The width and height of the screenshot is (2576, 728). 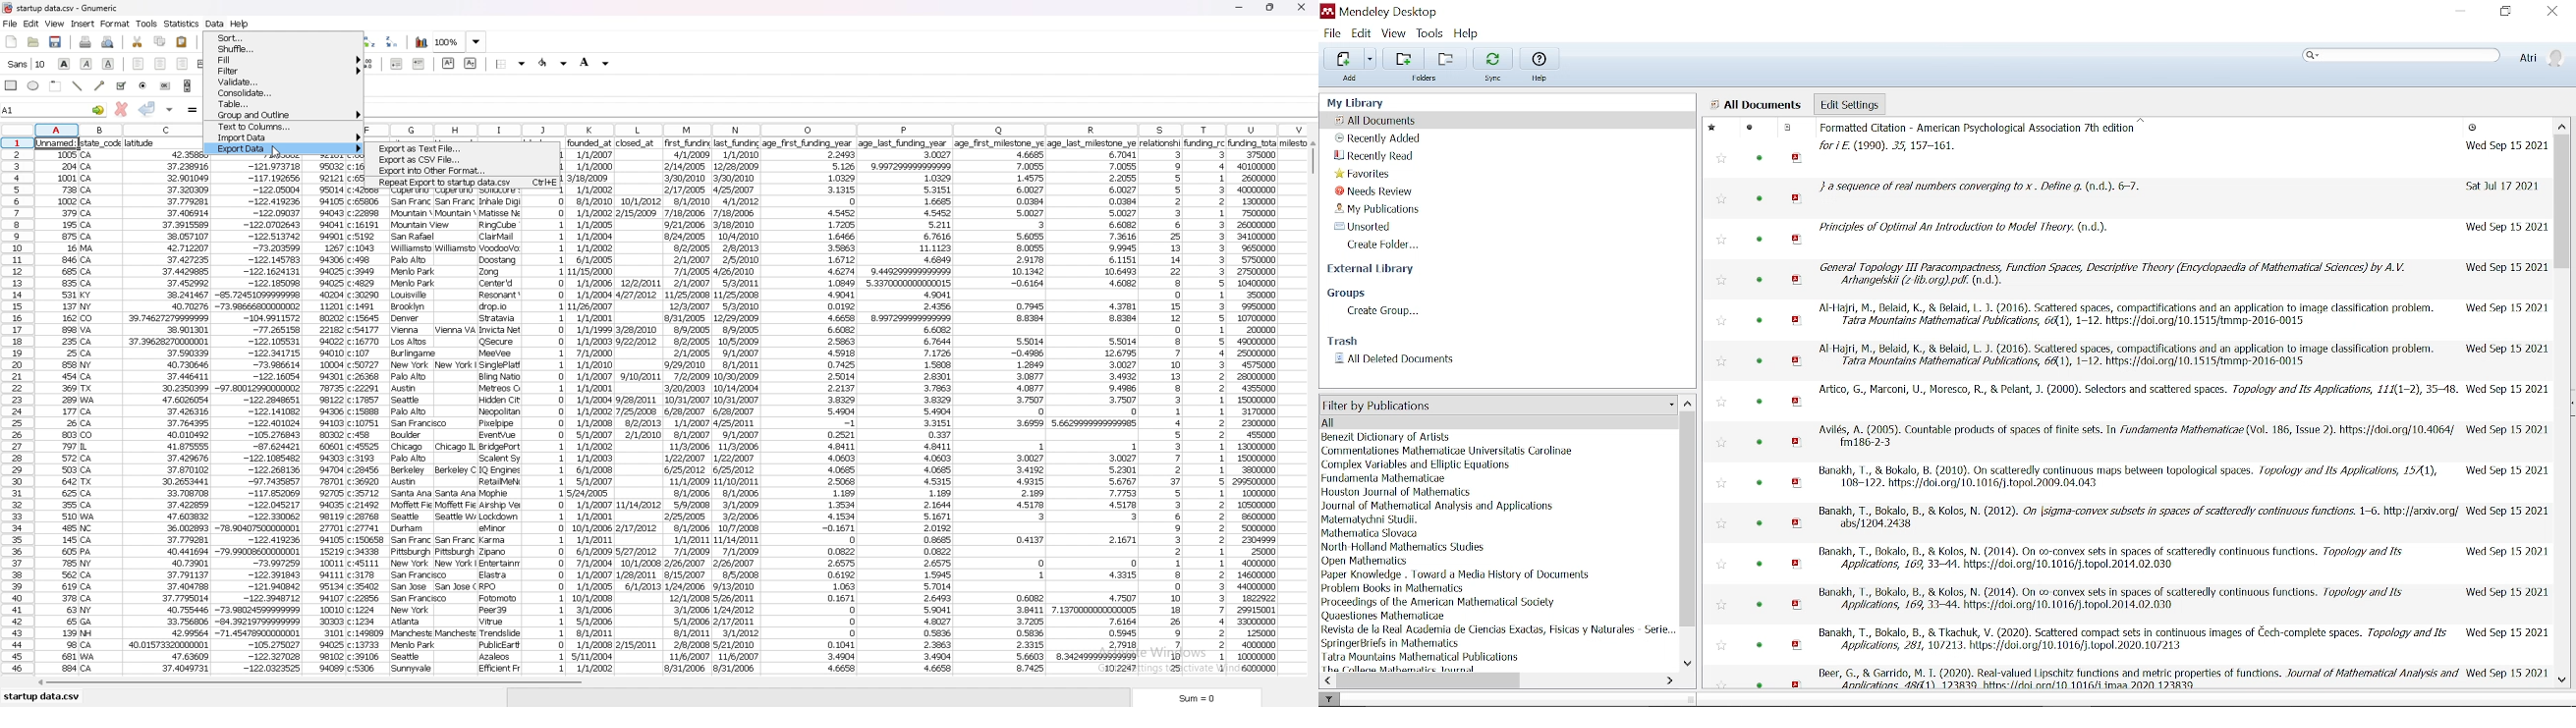 What do you see at coordinates (1387, 437) in the screenshot?
I see `author` at bounding box center [1387, 437].